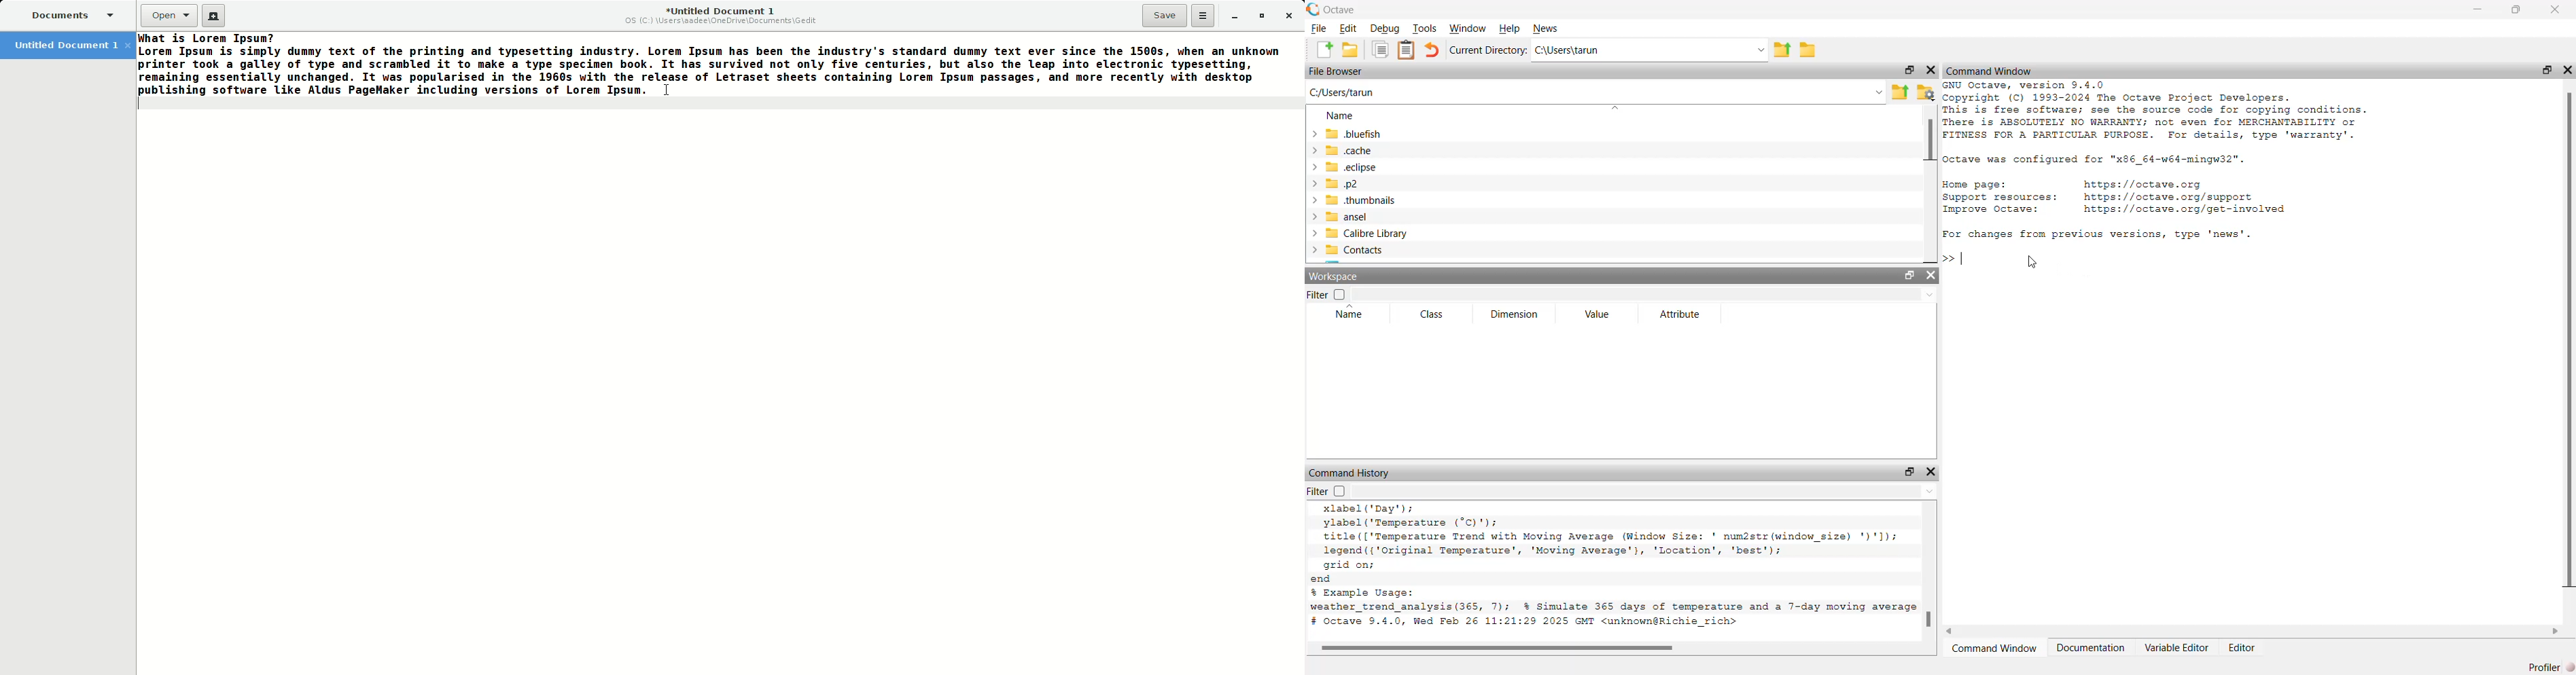 This screenshot has height=700, width=2576. Describe the element at coordinates (1358, 93) in the screenshot. I see `C:/Users/tarun` at that location.